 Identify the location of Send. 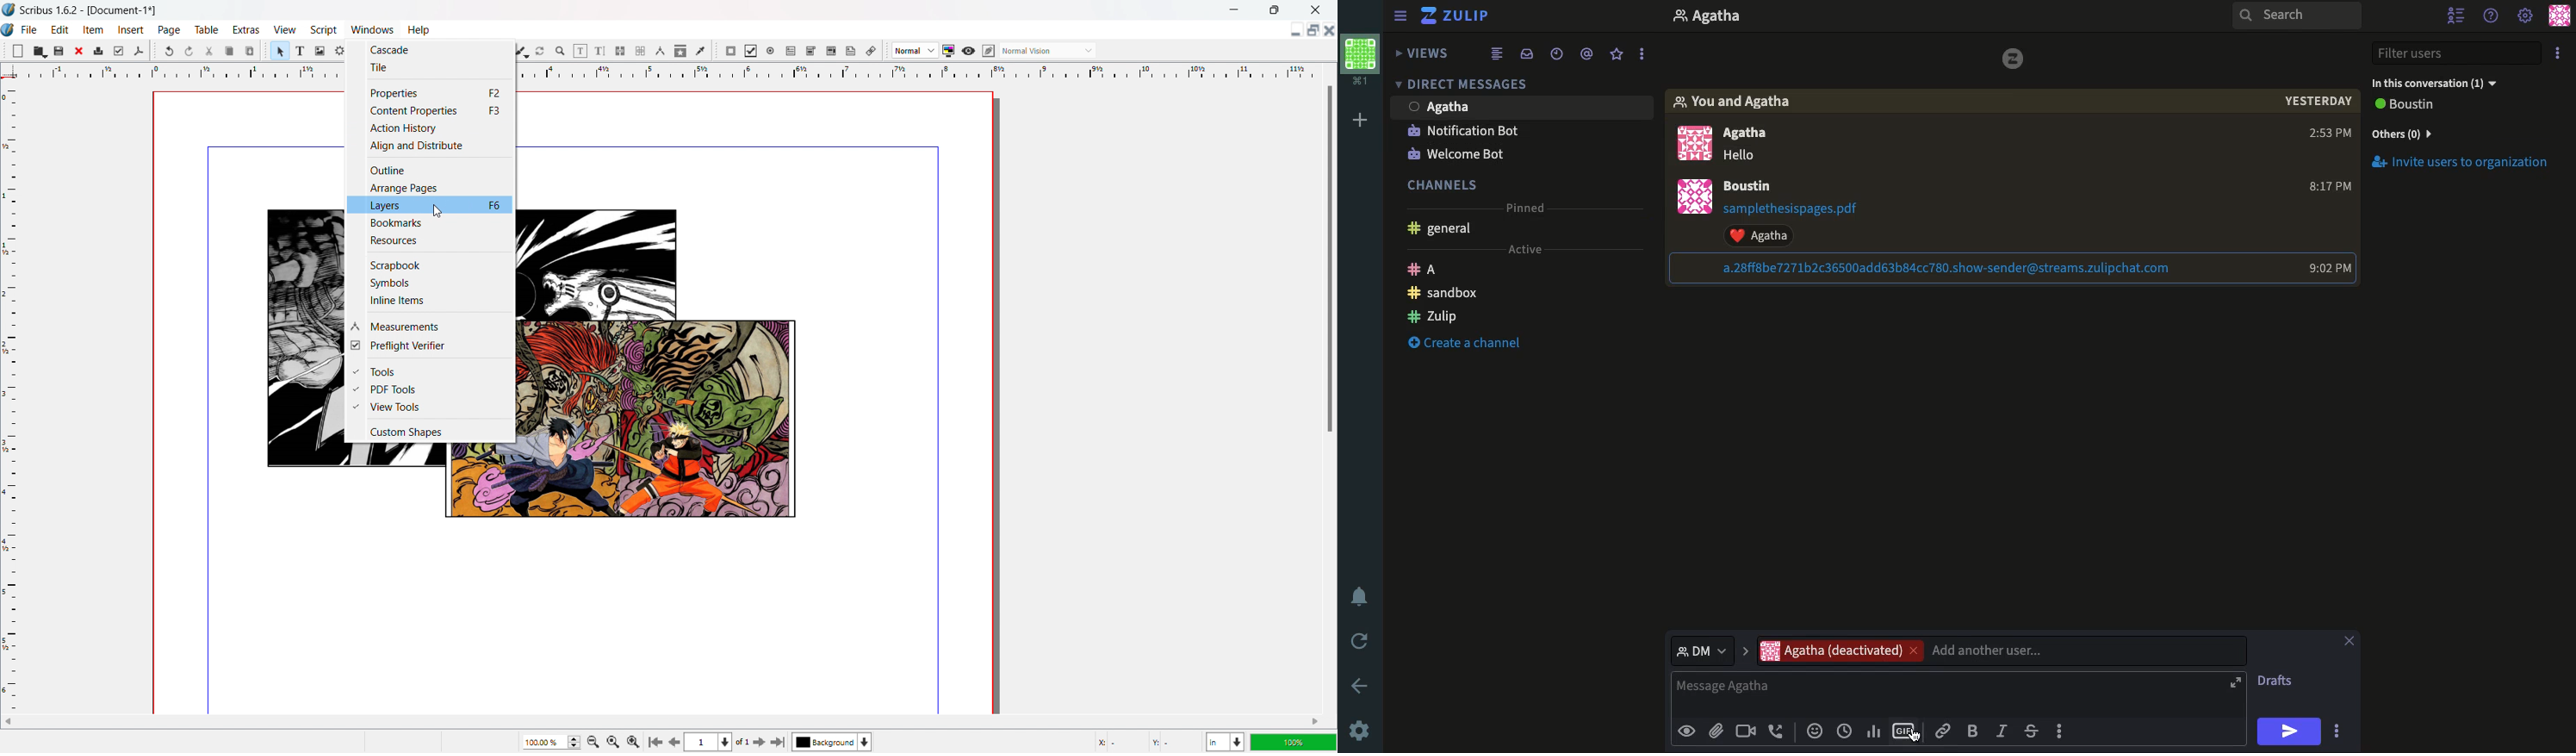
(2289, 731).